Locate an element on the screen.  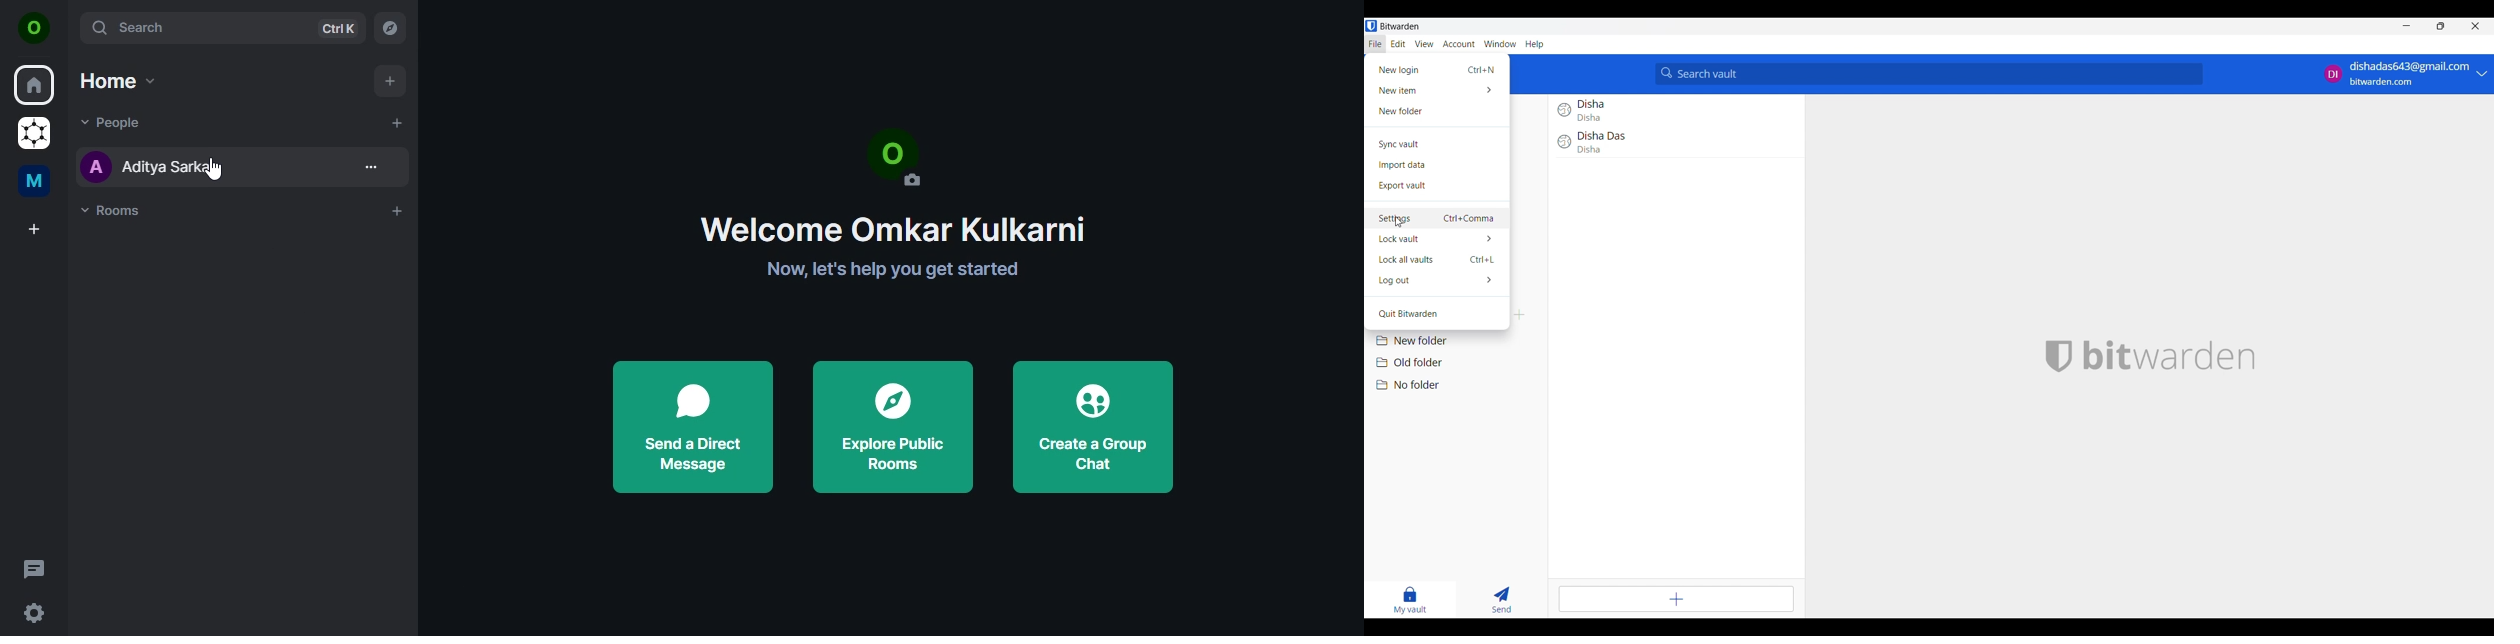
File menu is located at coordinates (1375, 44).